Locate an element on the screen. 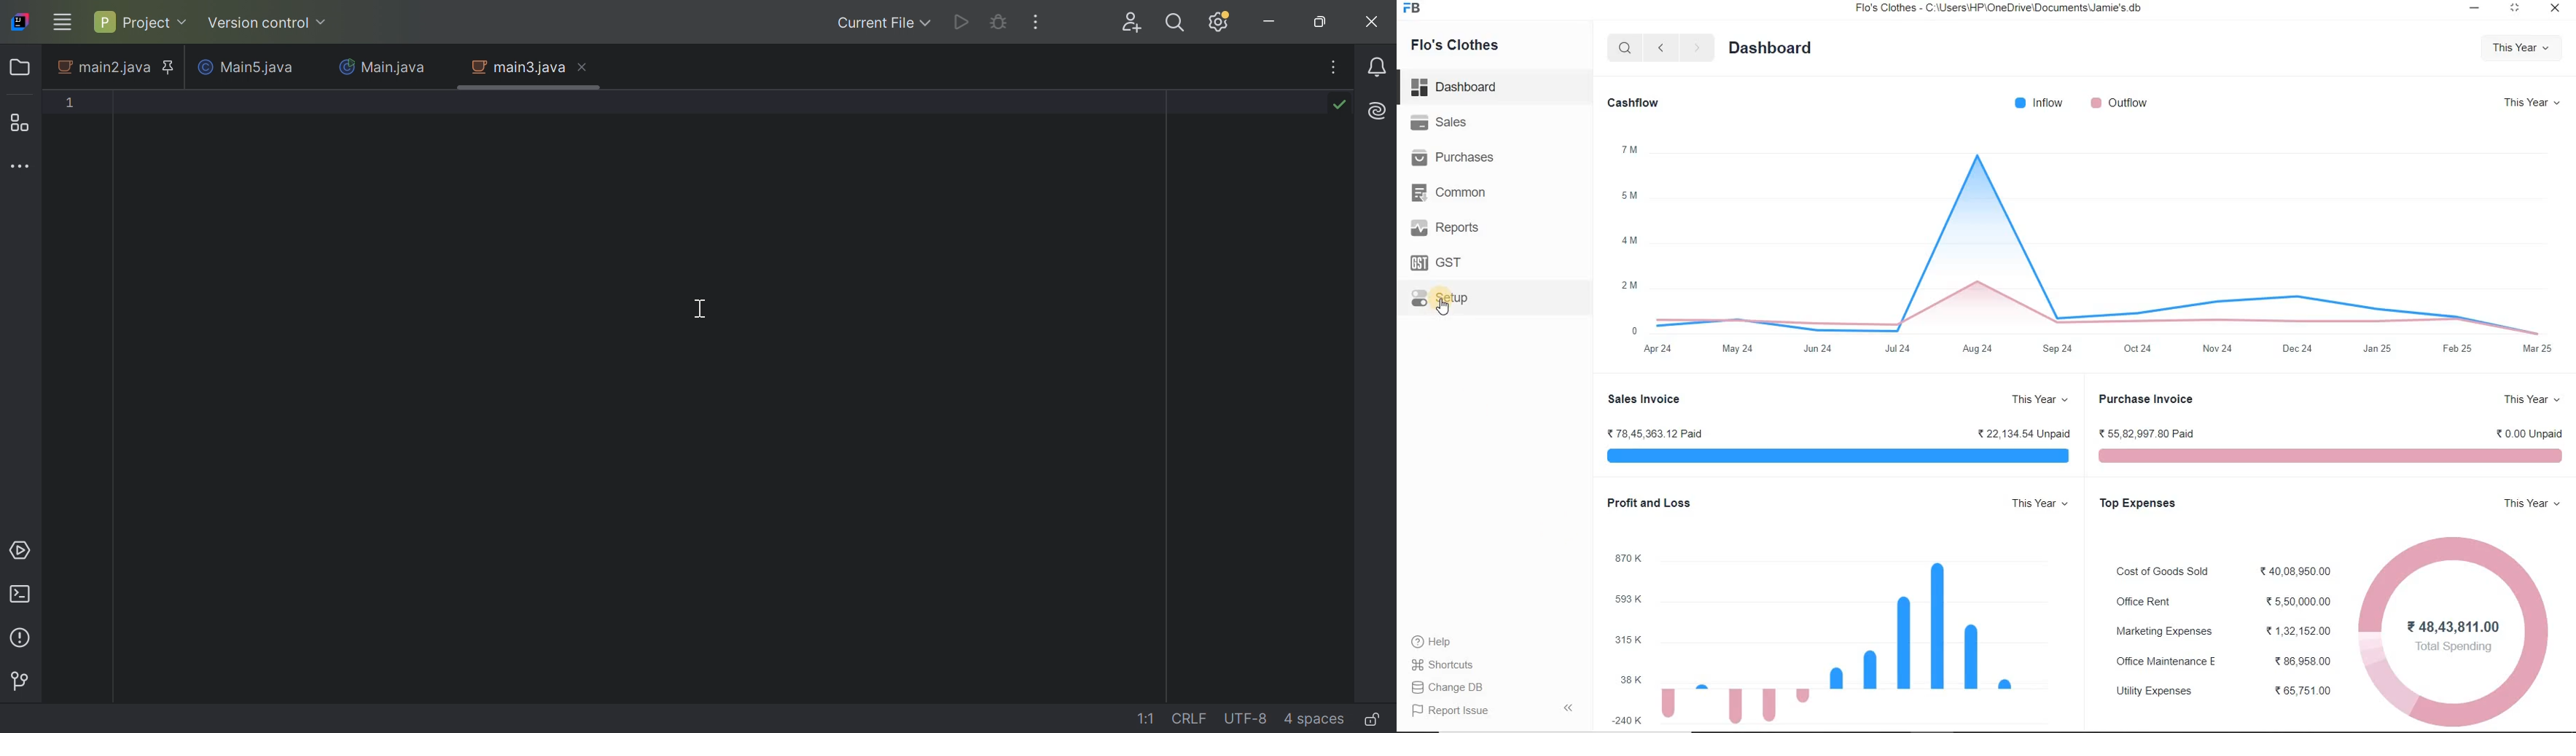 This screenshot has width=2576, height=756. Marketing Expenses is located at coordinates (2165, 629).